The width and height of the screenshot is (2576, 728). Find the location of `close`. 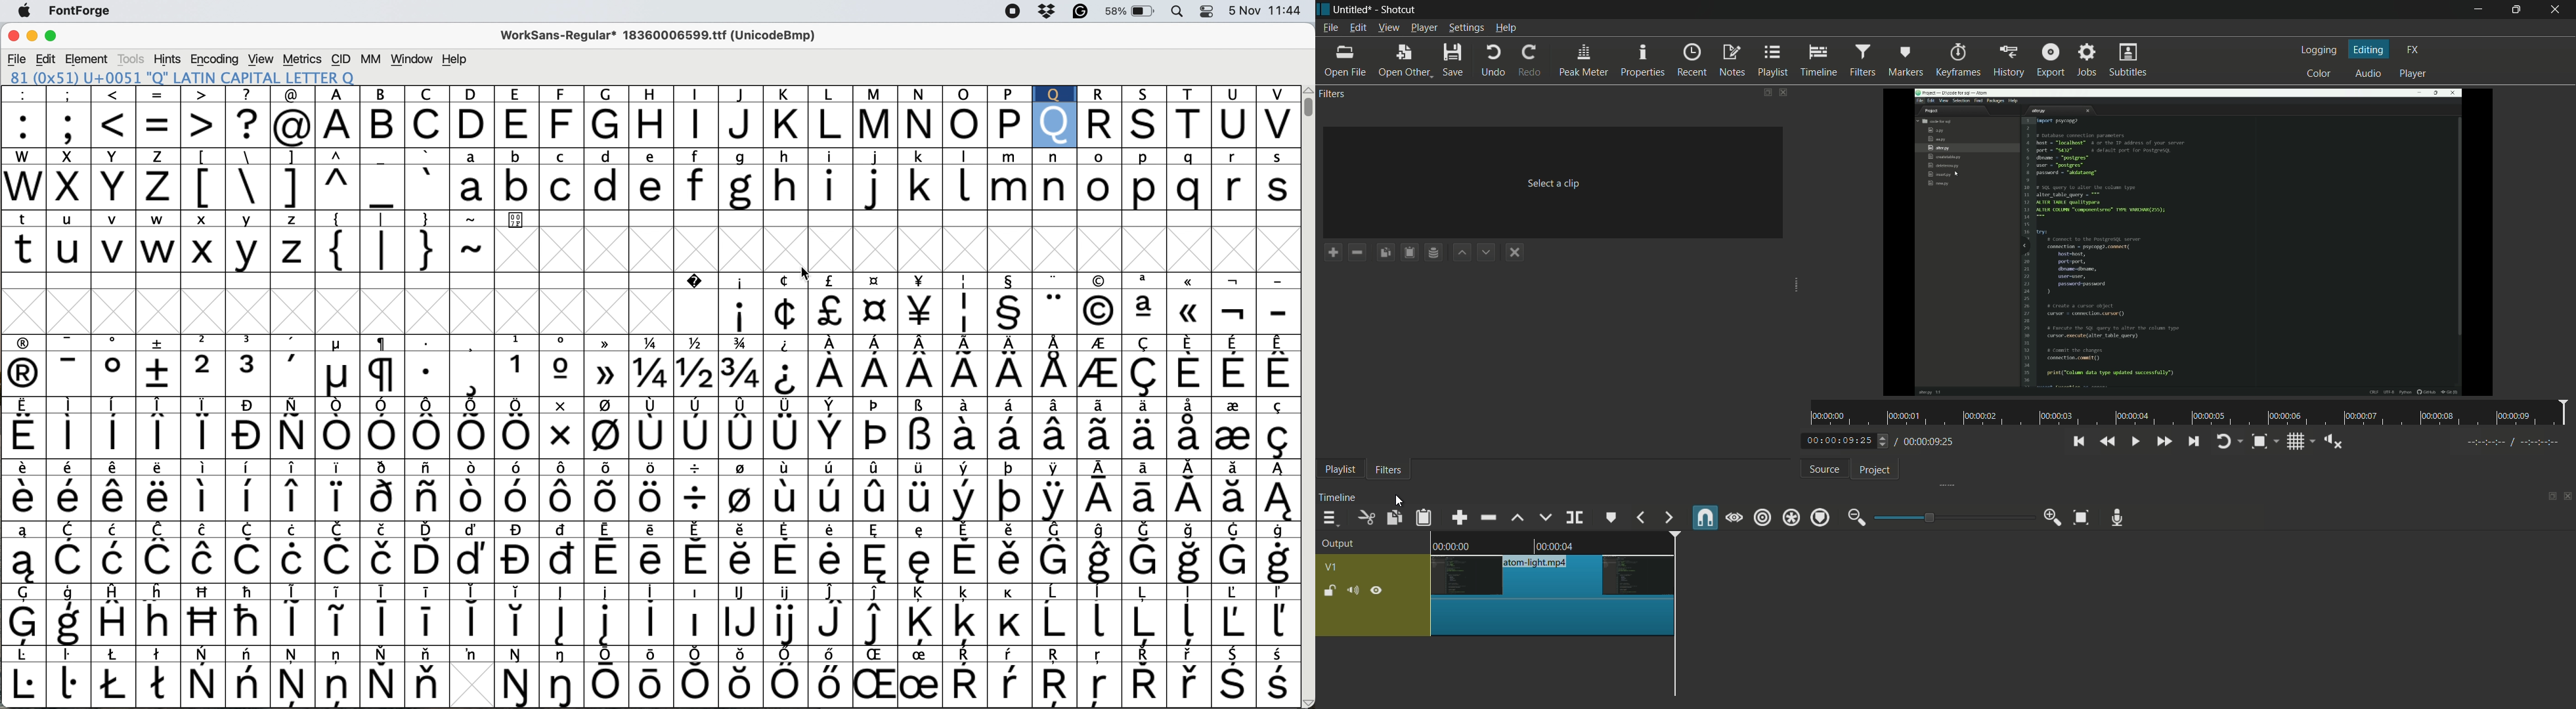

close is located at coordinates (13, 36).